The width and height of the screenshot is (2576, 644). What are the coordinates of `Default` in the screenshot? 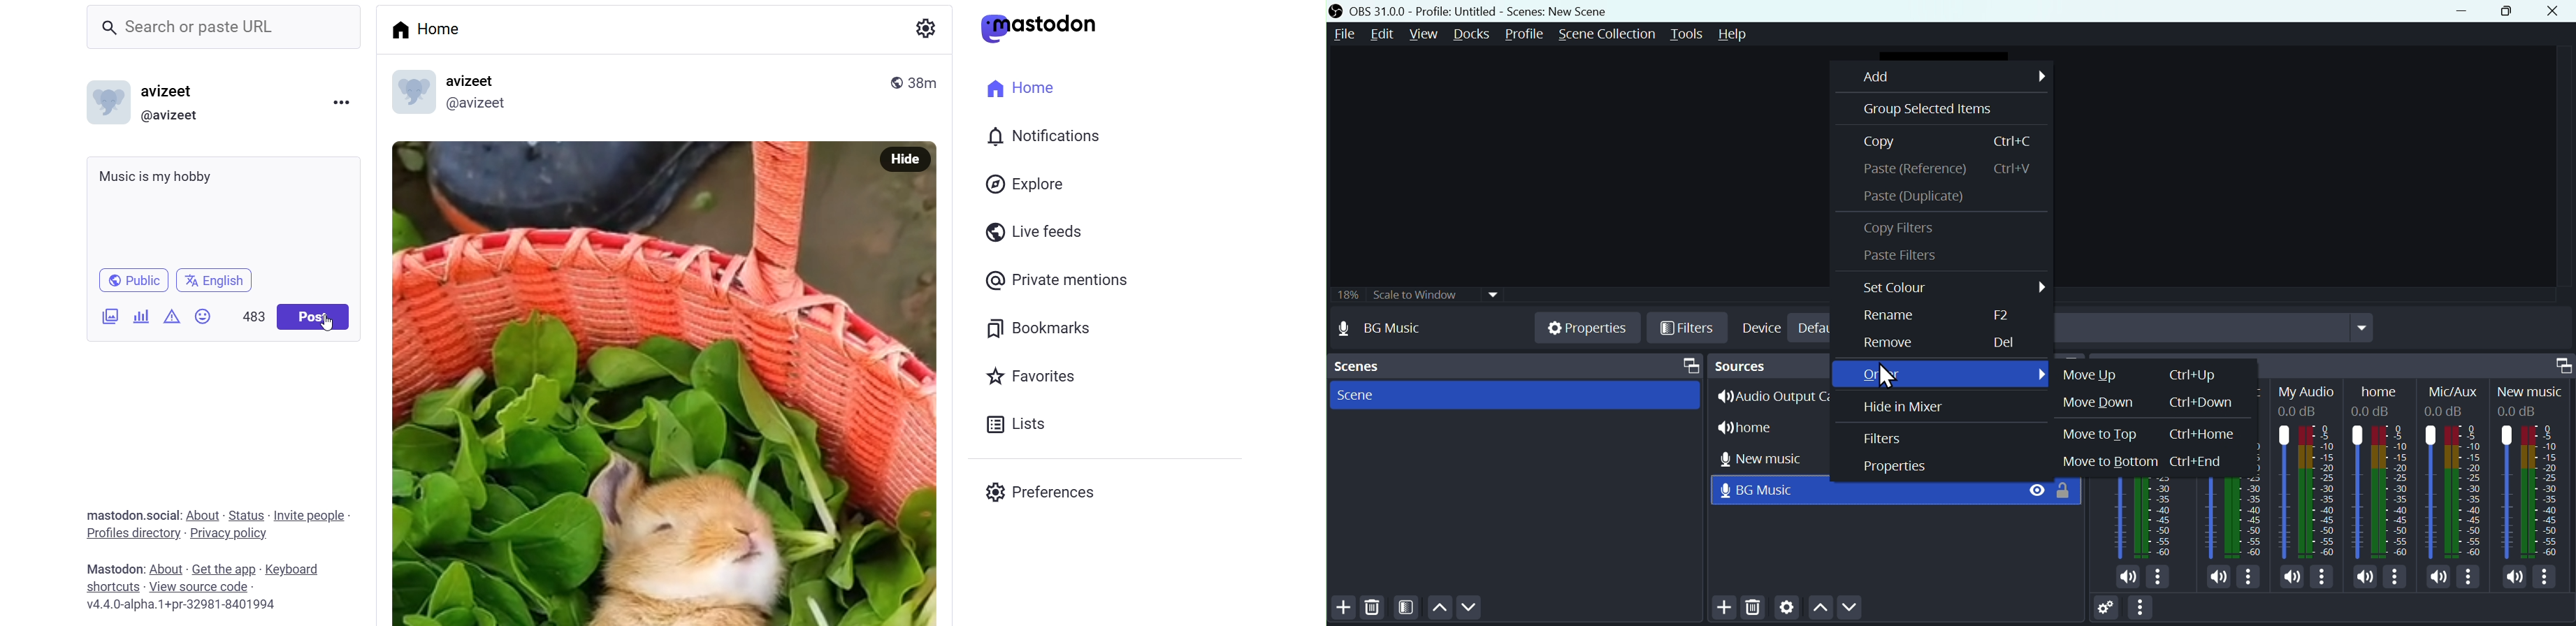 It's located at (1817, 328).